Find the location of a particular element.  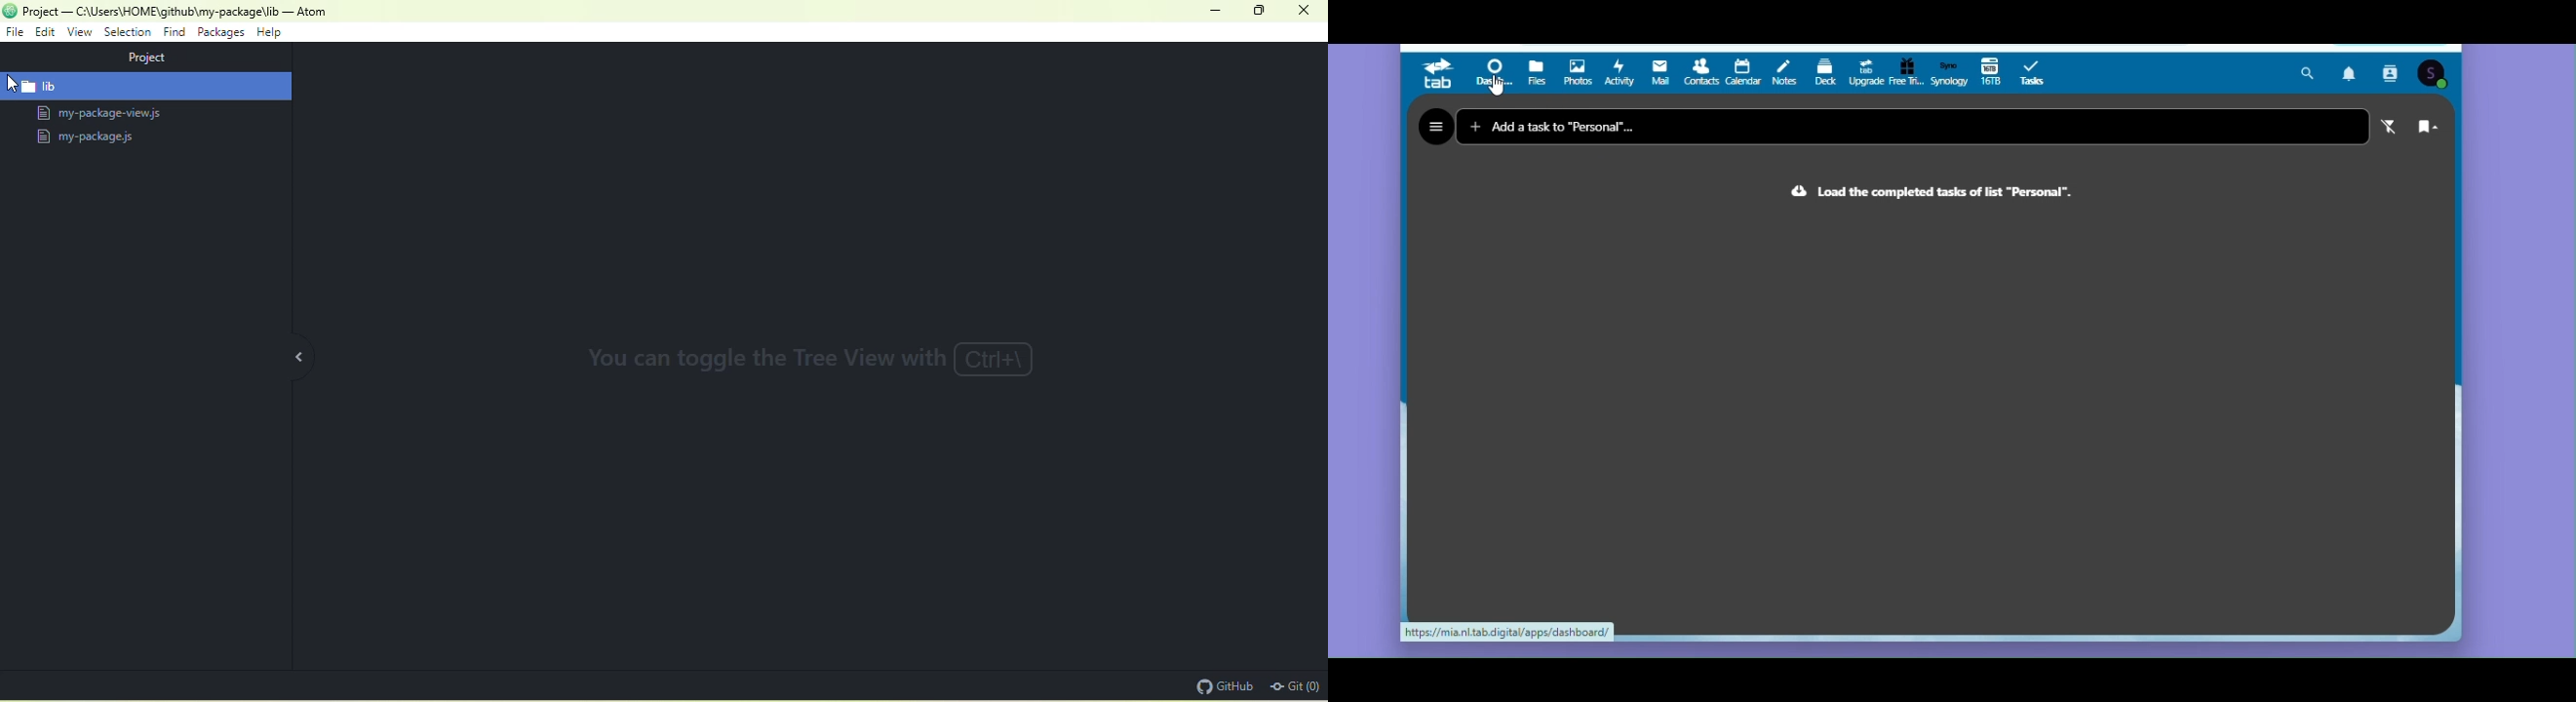

+ Add a task to " personal "... is located at coordinates (1558, 129).